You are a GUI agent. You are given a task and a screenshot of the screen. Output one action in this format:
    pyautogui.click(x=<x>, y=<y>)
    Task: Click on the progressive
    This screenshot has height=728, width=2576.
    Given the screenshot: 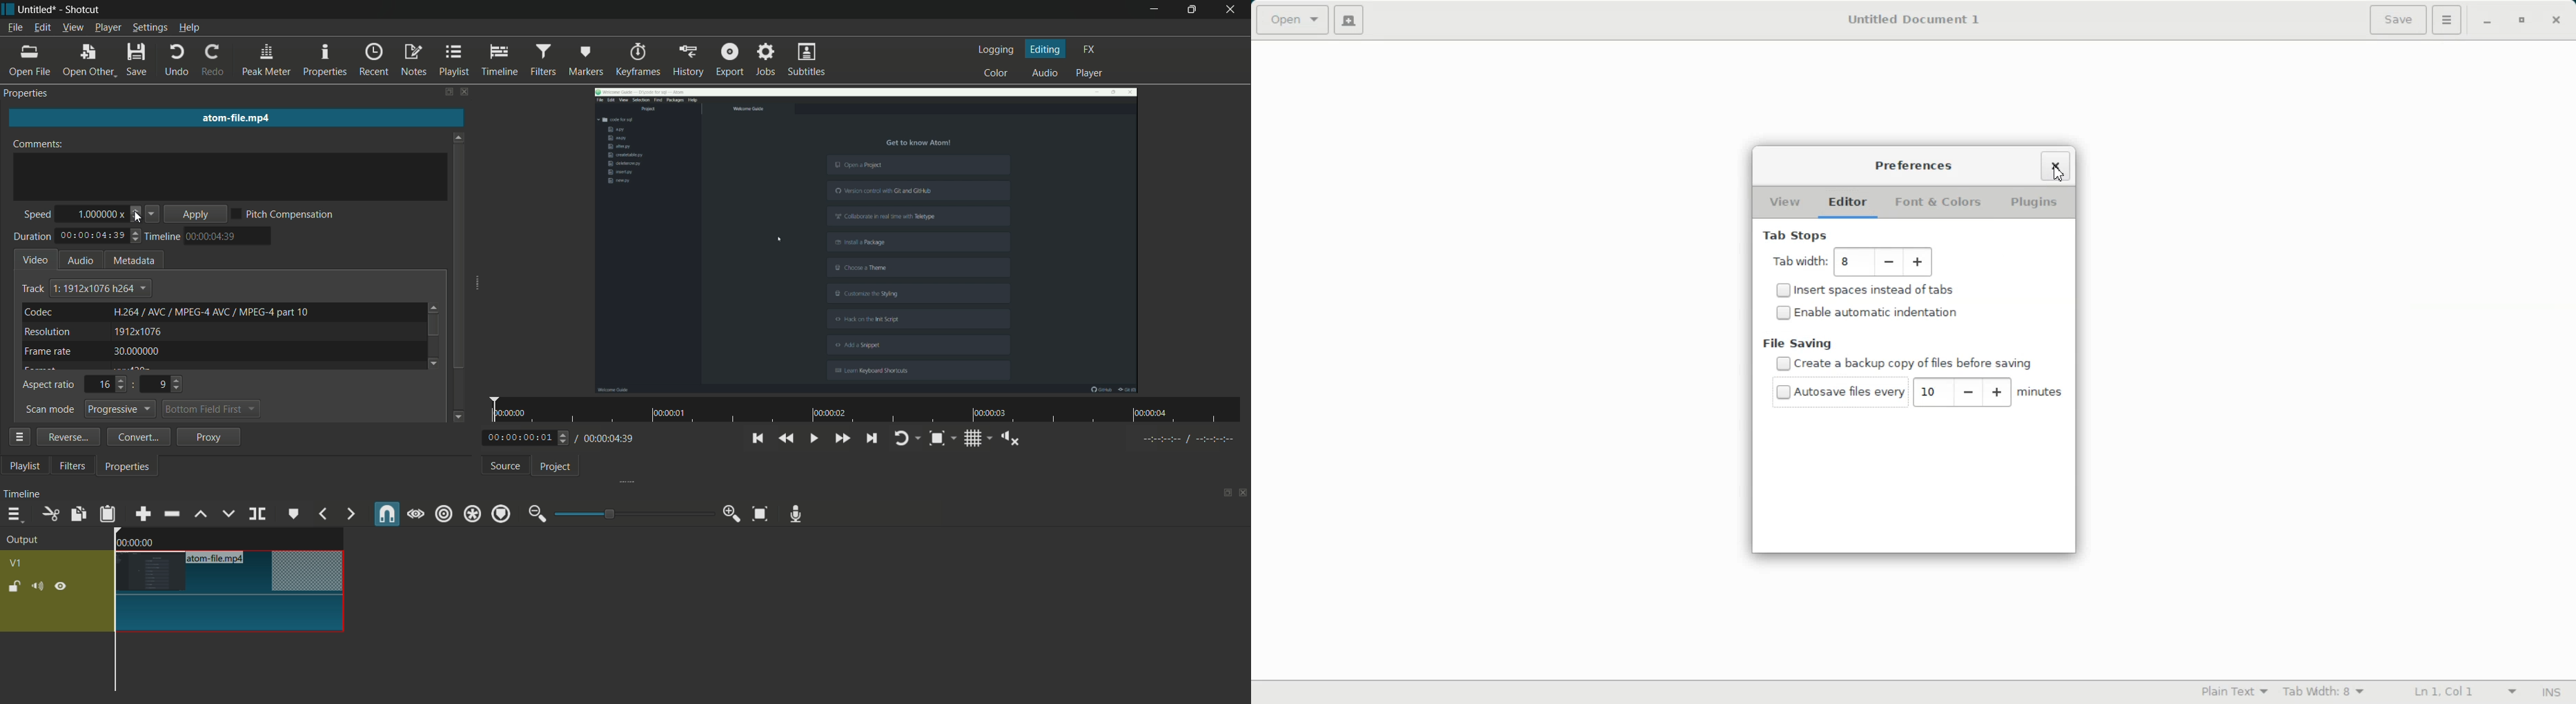 What is the action you would take?
    pyautogui.click(x=122, y=409)
    